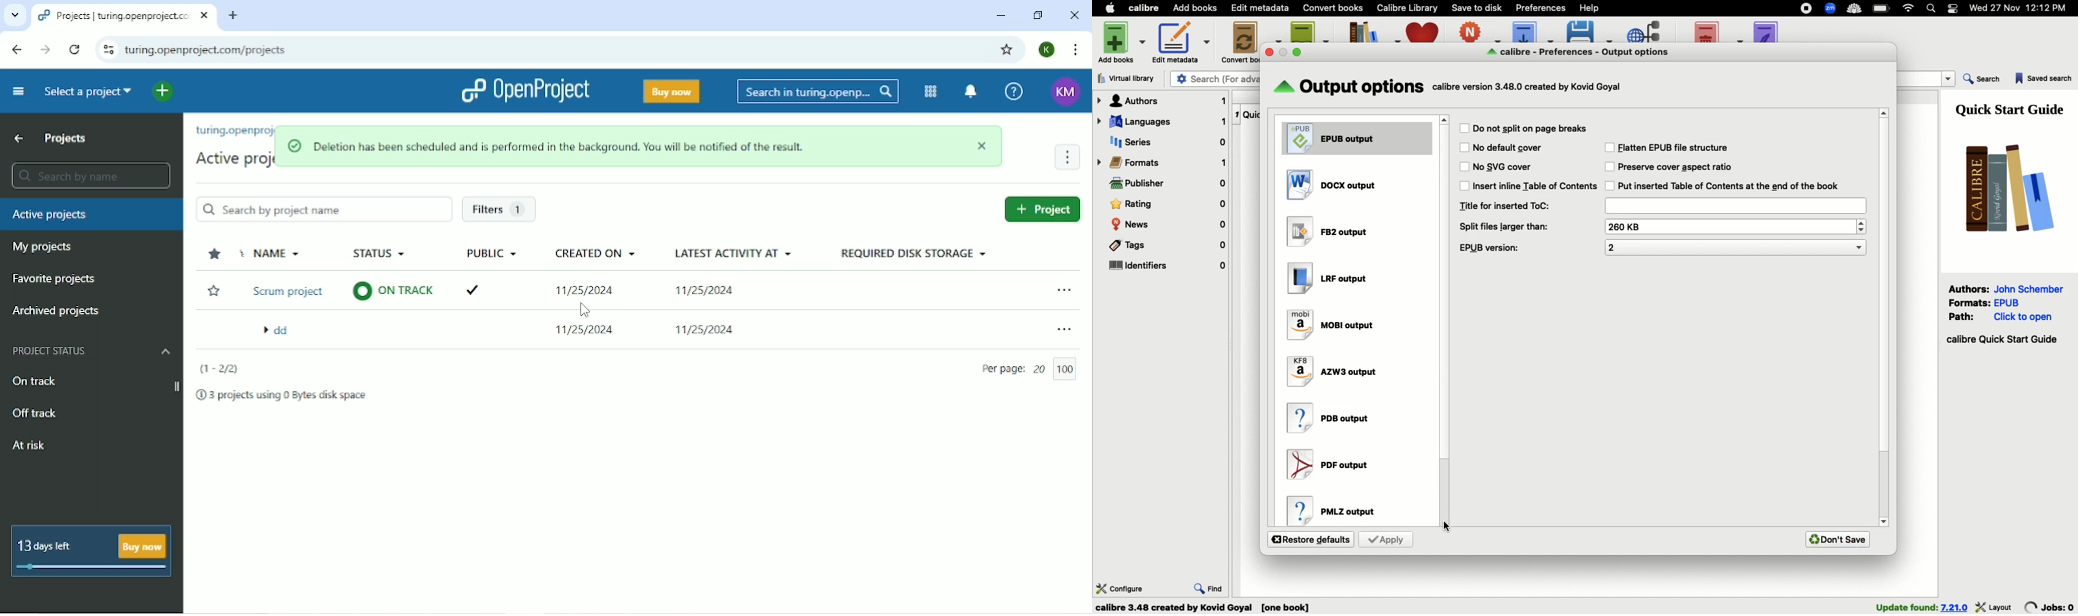 The image size is (2100, 616). What do you see at coordinates (1037, 16) in the screenshot?
I see `Restore down` at bounding box center [1037, 16].